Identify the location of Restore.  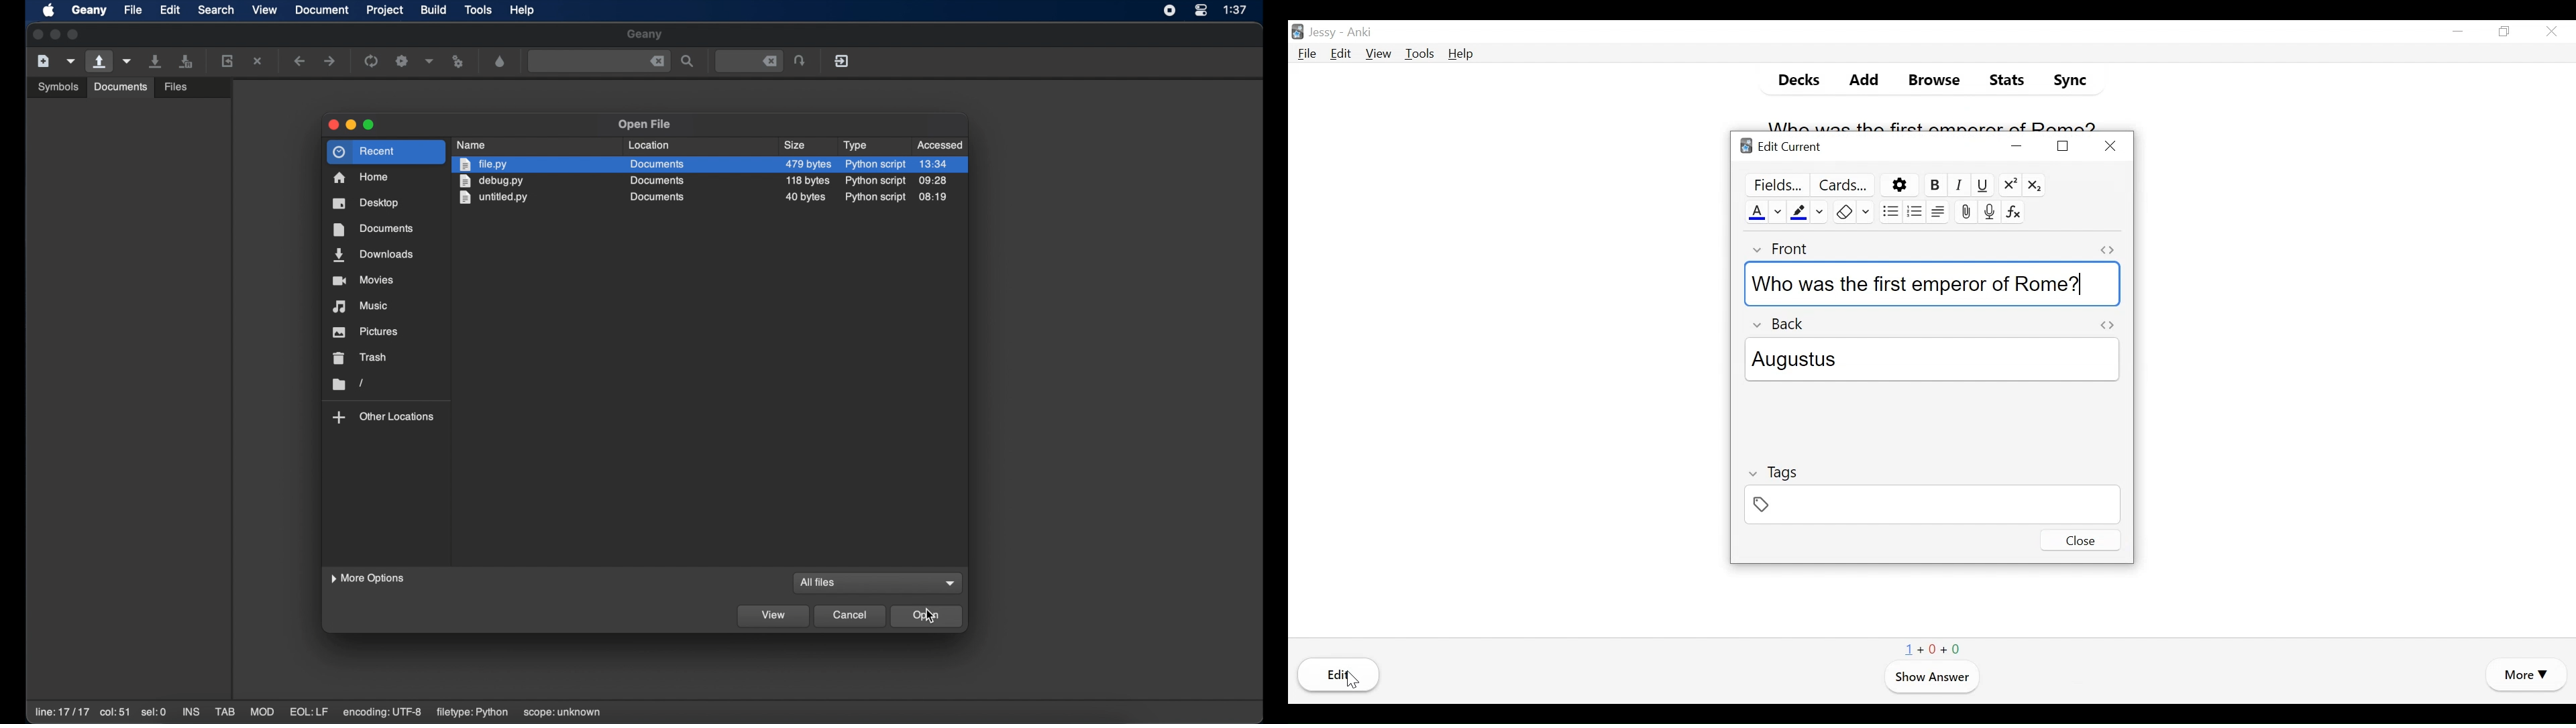
(2505, 32).